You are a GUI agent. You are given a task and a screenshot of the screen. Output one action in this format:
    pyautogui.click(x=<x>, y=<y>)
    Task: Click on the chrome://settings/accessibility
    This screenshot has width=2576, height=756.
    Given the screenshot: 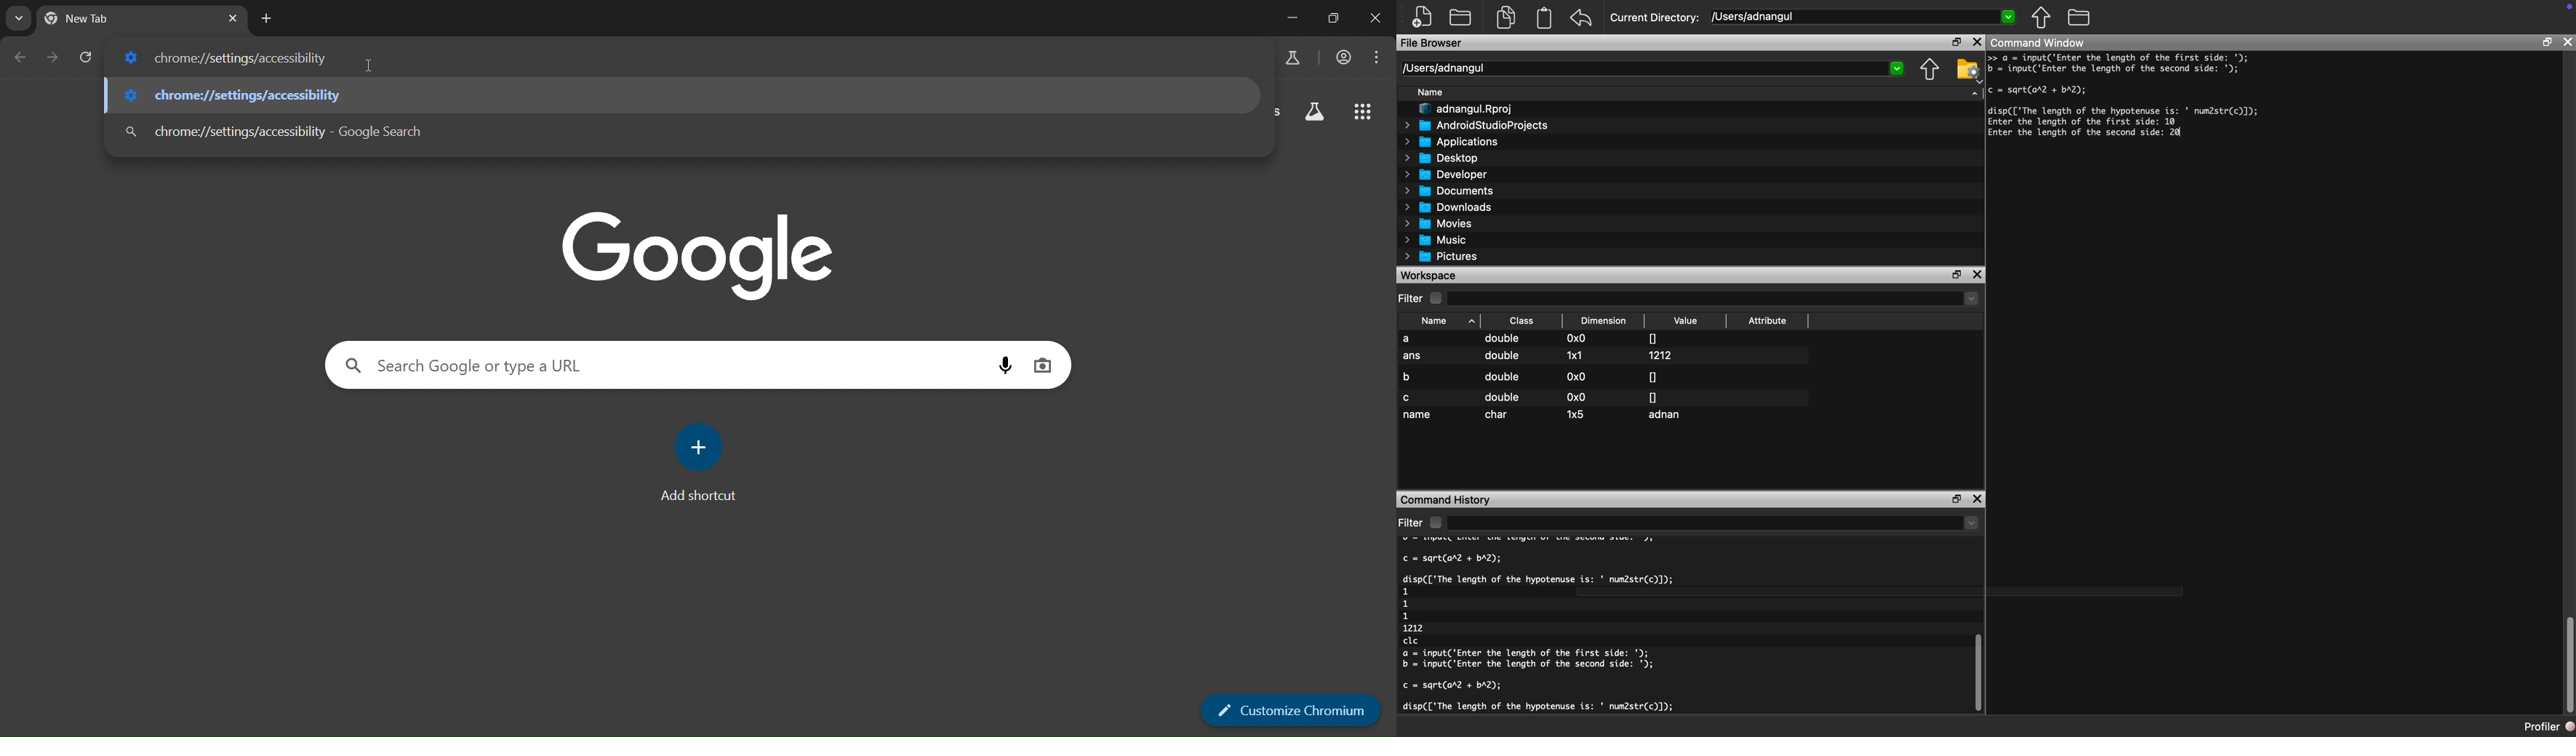 What is the action you would take?
    pyautogui.click(x=680, y=127)
    